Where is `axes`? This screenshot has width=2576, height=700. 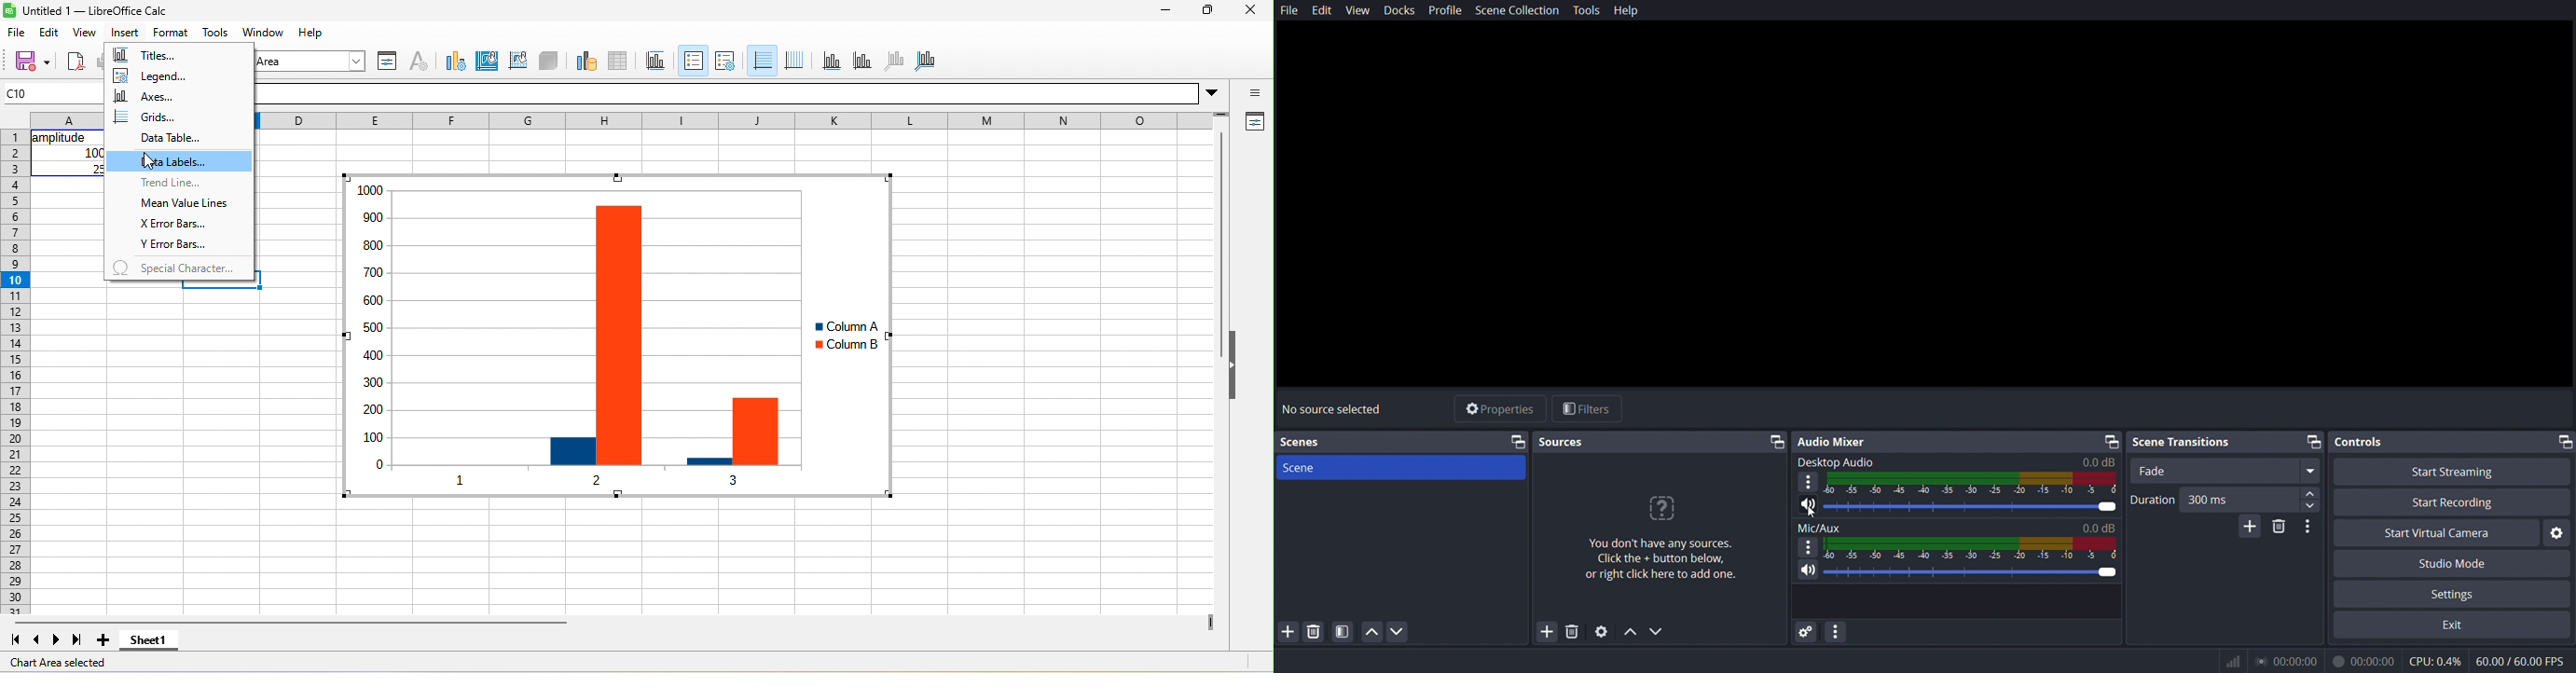
axes is located at coordinates (153, 96).